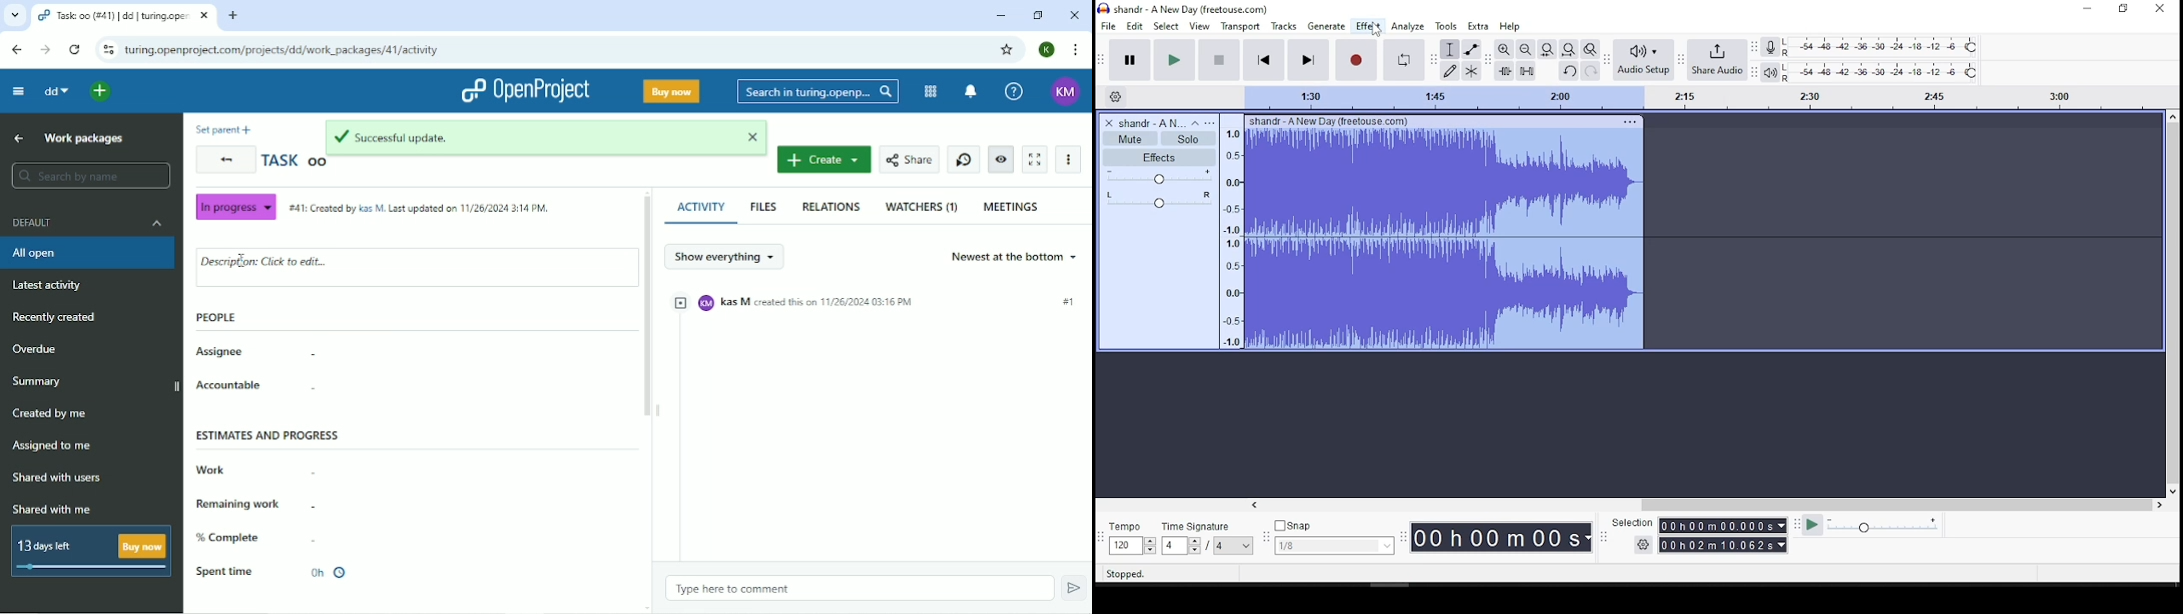 This screenshot has width=2184, height=616. I want to click on skip to start, so click(1263, 60).